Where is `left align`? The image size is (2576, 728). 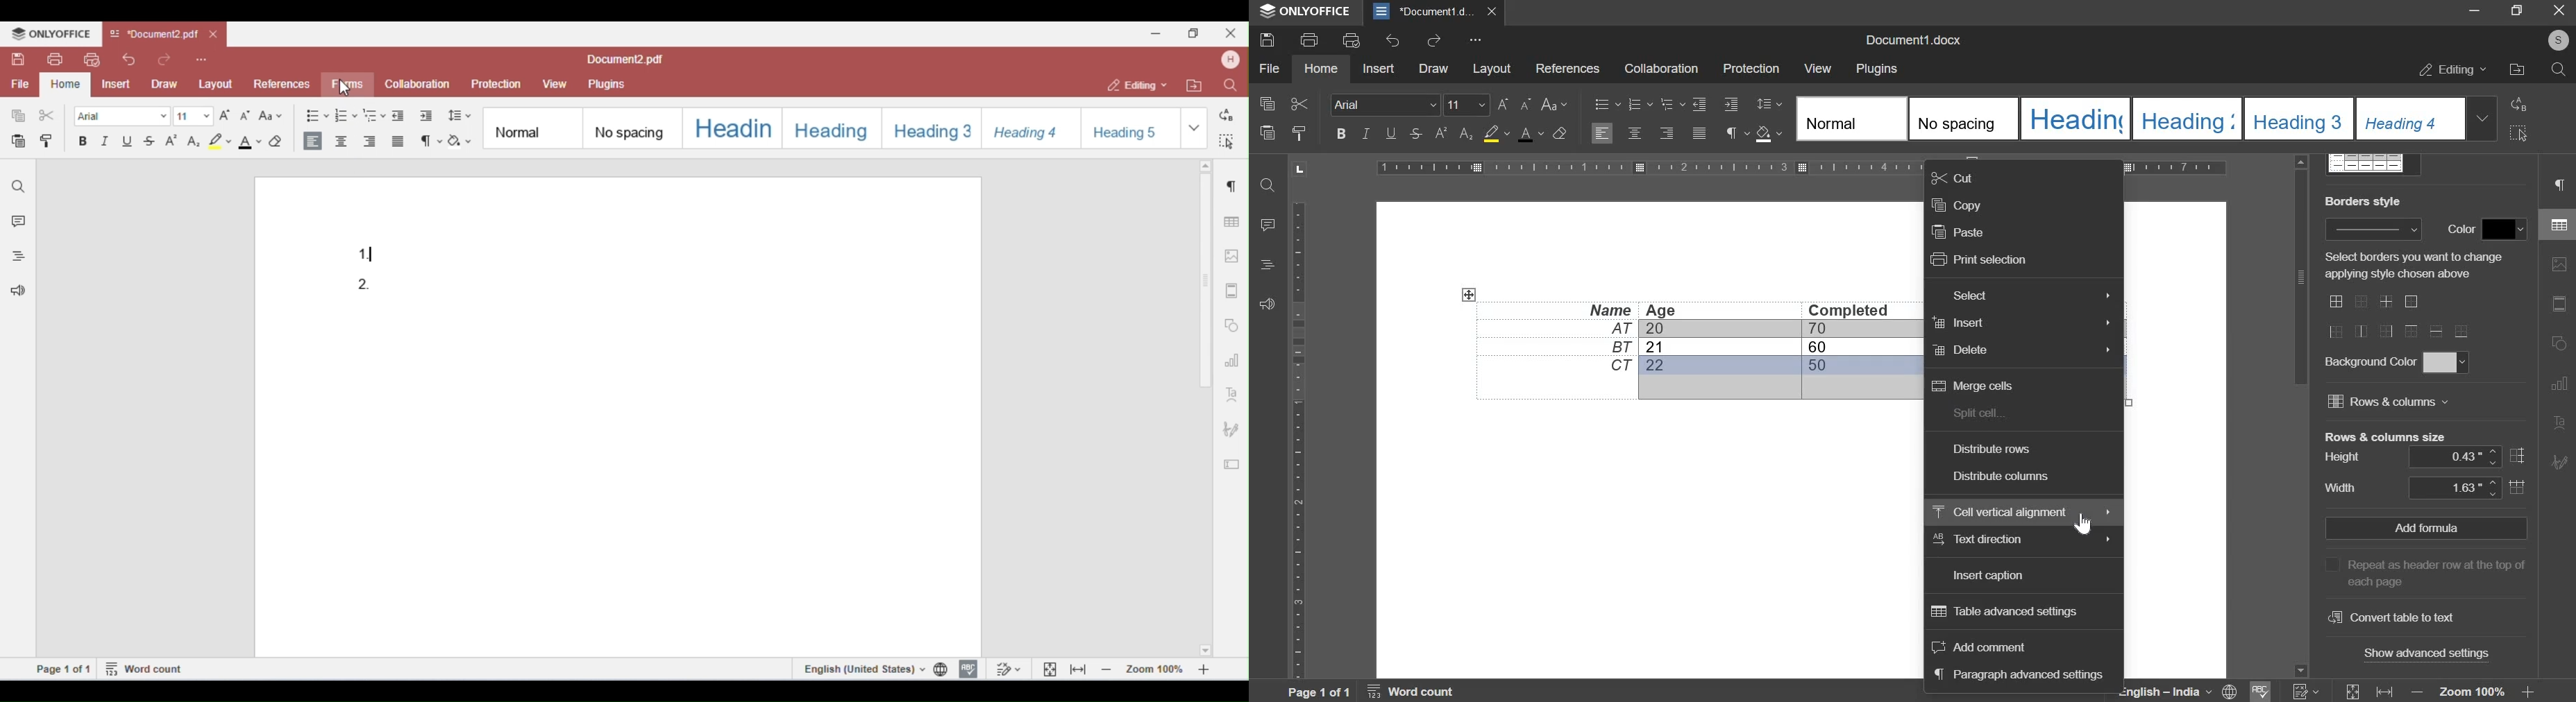 left align is located at coordinates (1601, 134).